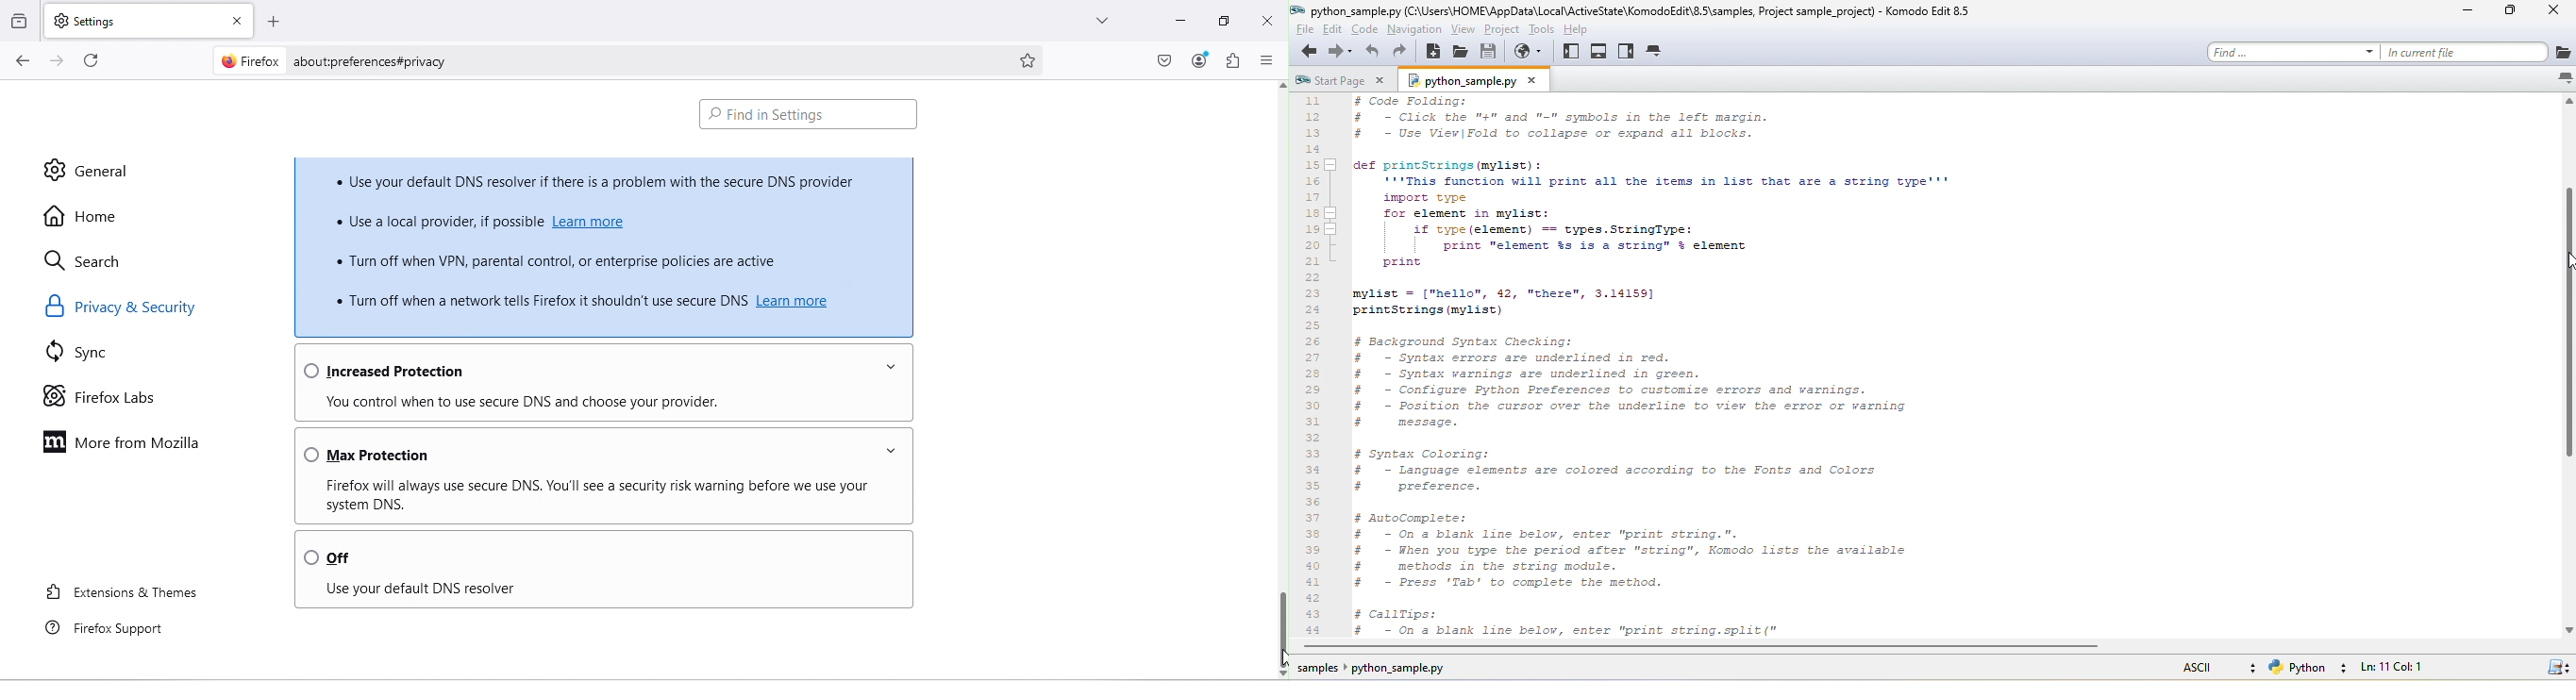  I want to click on navigation, so click(1413, 29).